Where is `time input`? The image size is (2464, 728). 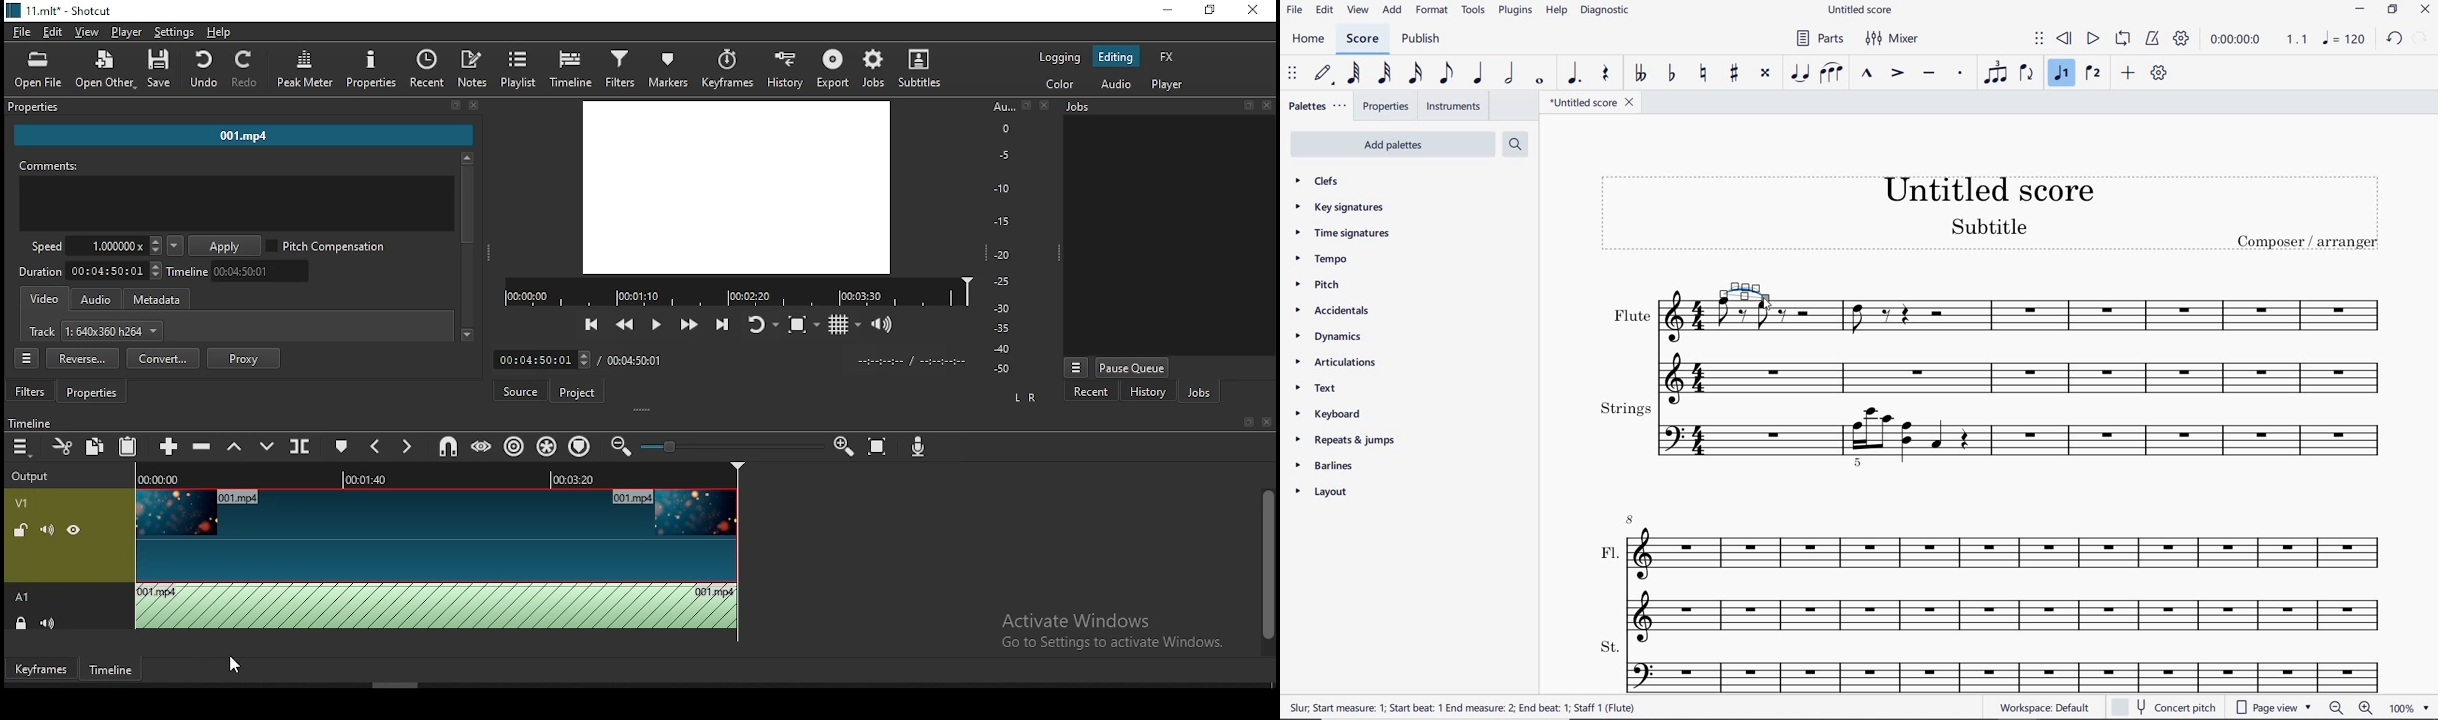 time input is located at coordinates (541, 358).